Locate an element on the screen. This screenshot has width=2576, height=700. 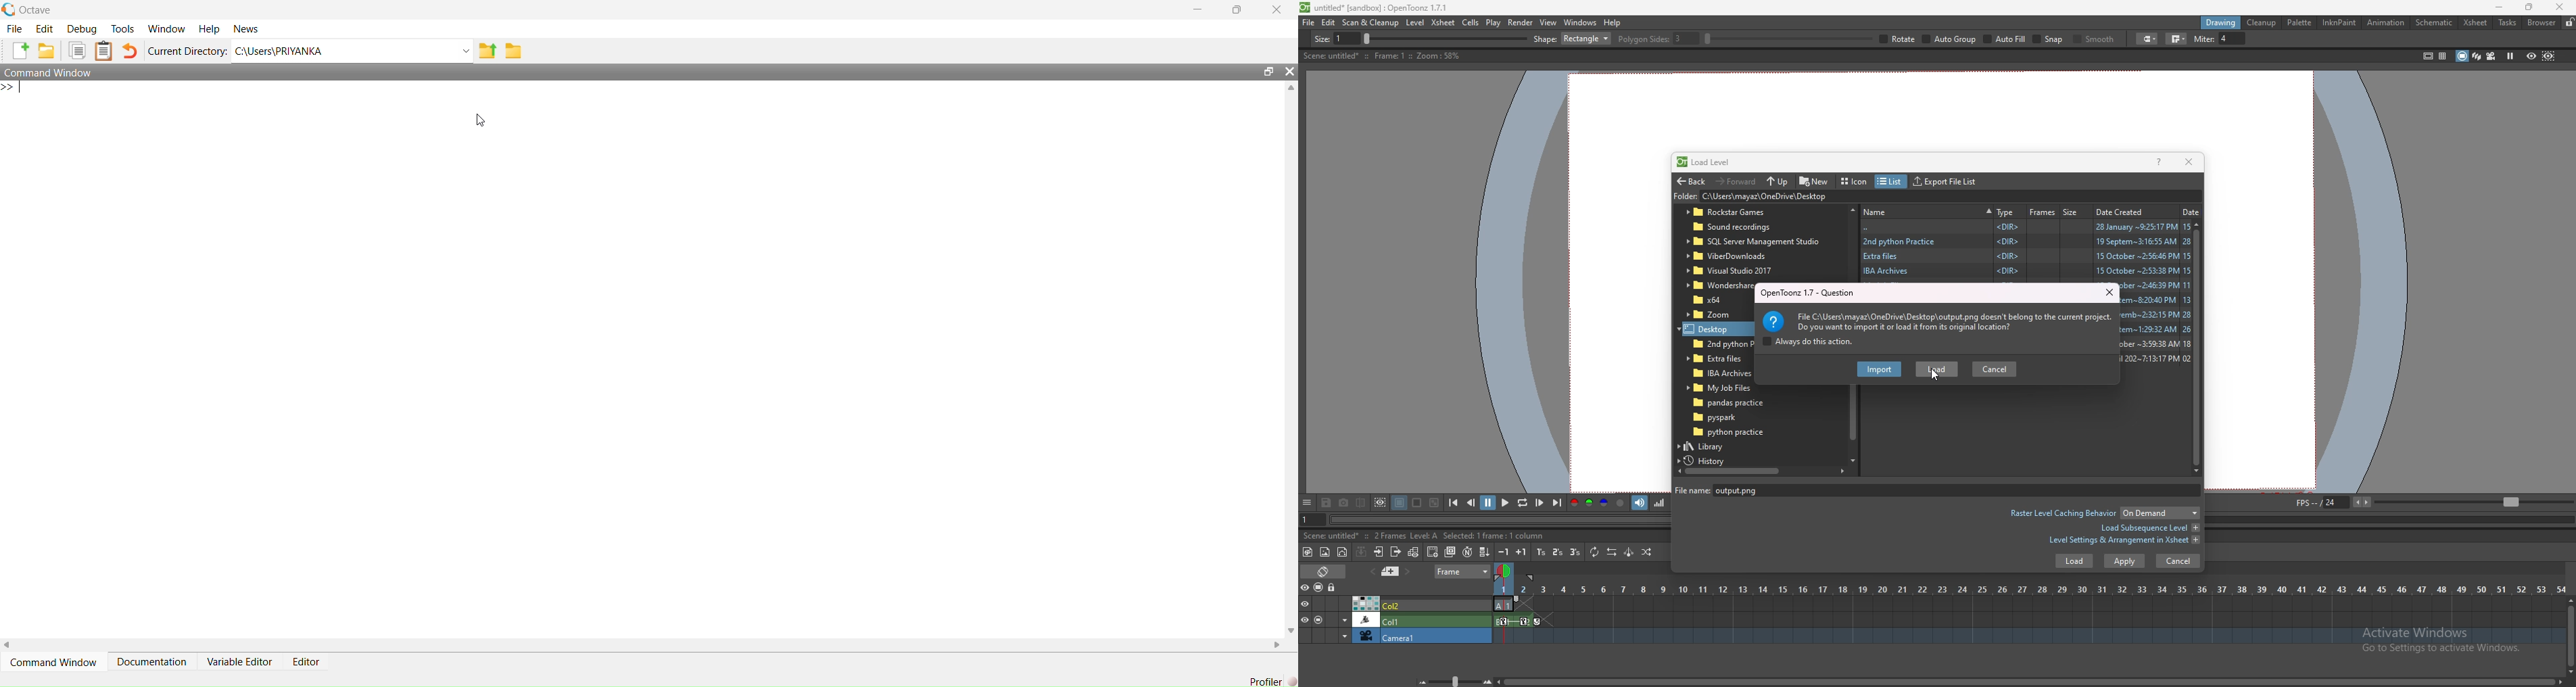
sub camera preview is located at coordinates (2549, 55).